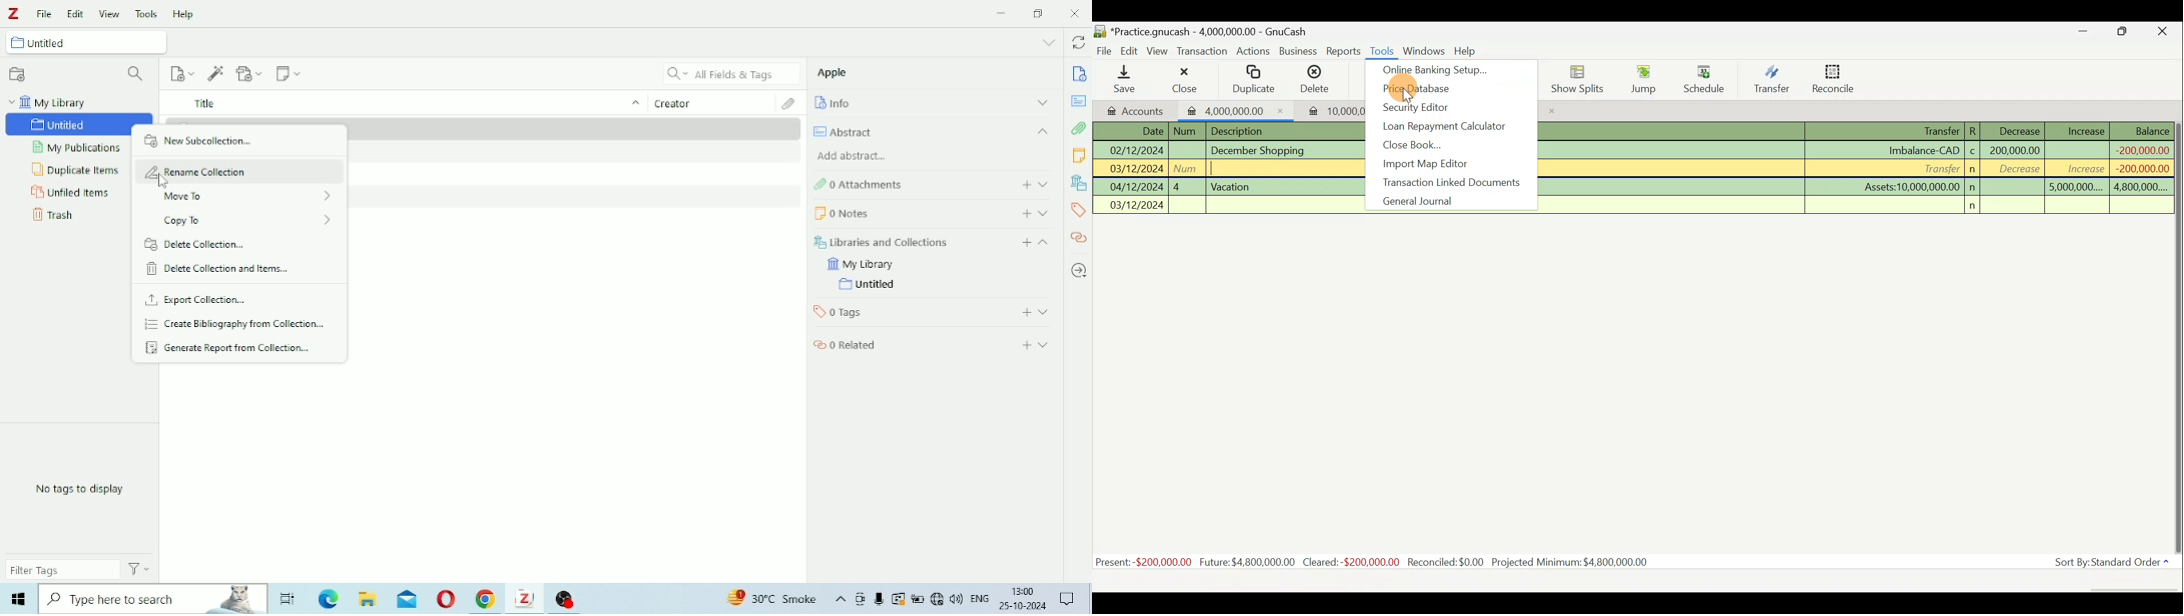  Describe the element at coordinates (1026, 185) in the screenshot. I see `Add` at that location.